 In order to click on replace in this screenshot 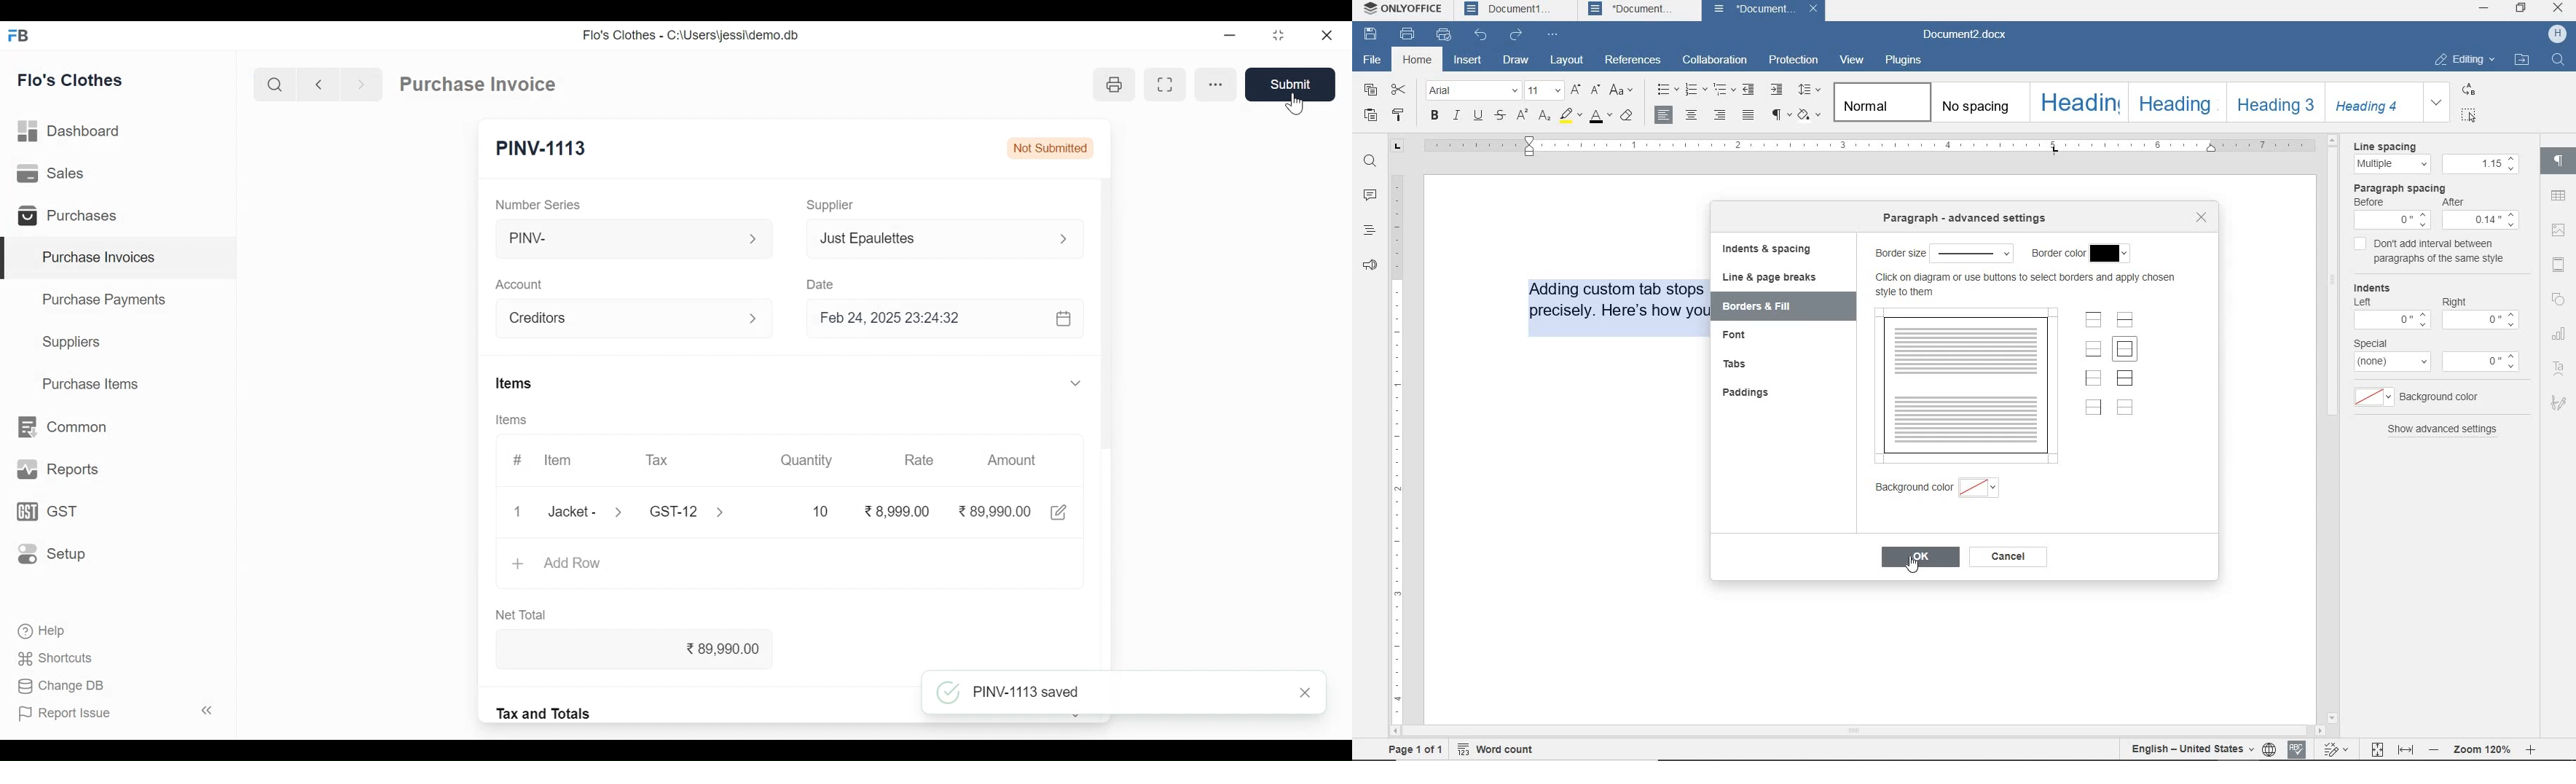, I will do `click(2470, 90)`.